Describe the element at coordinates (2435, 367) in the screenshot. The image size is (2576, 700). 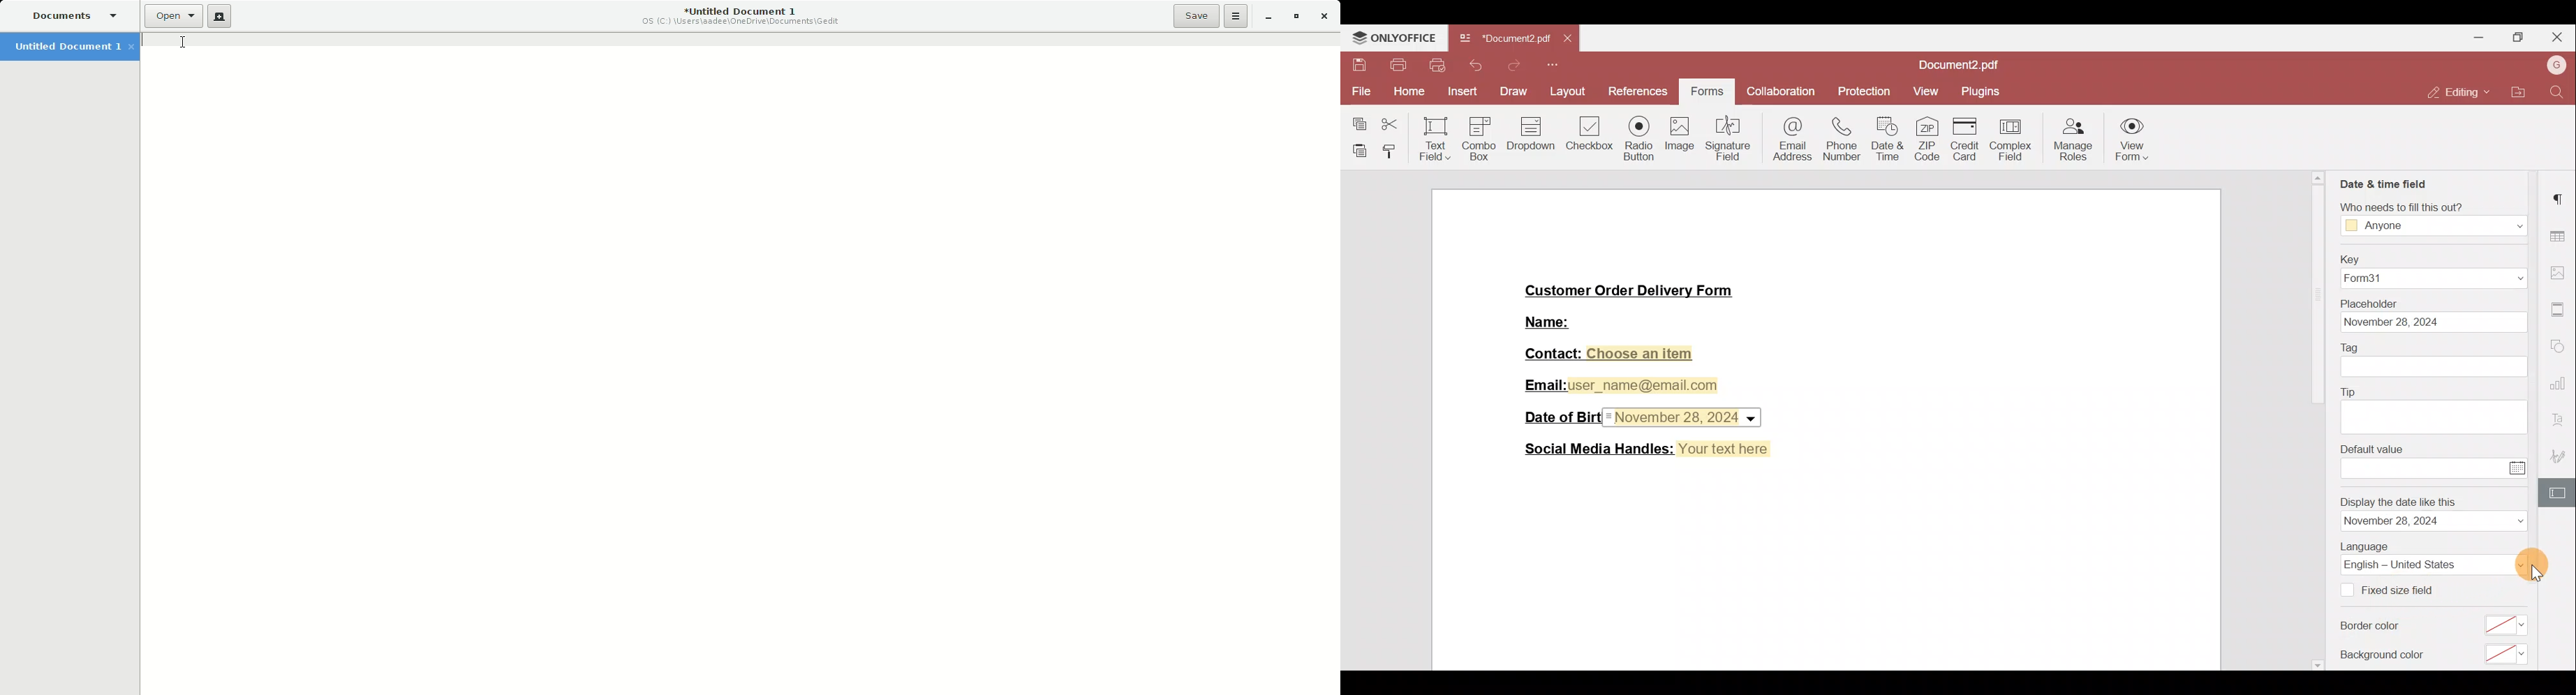
I see `tag` at that location.